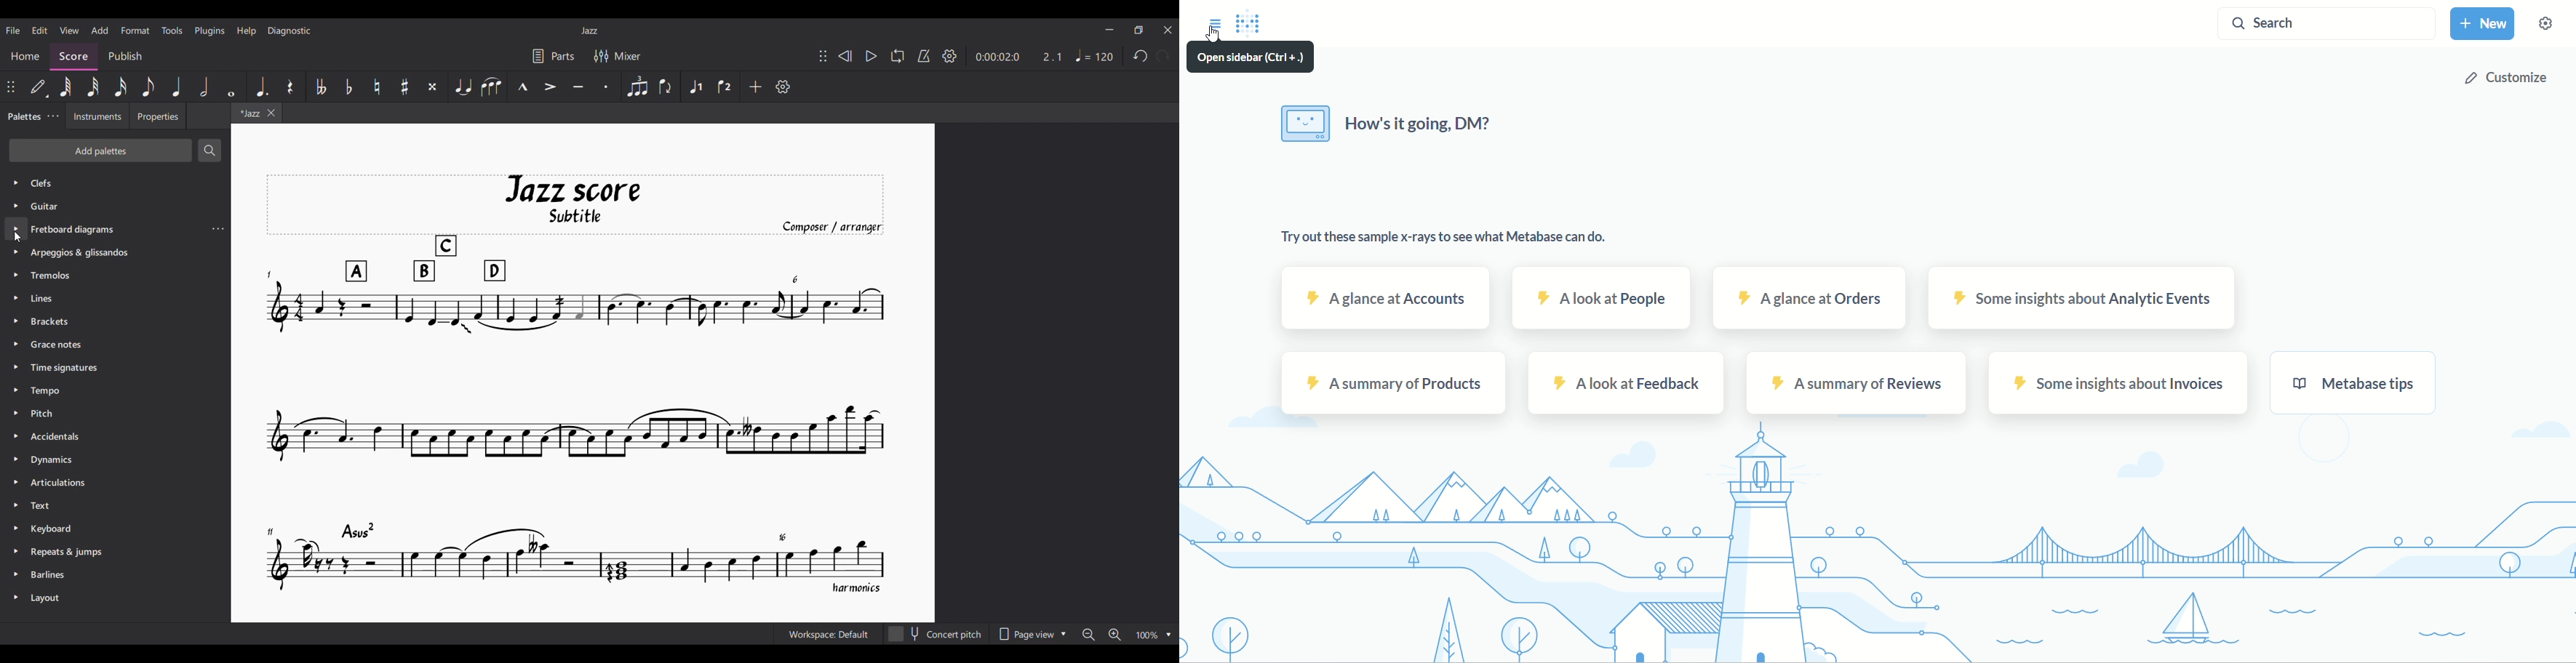 This screenshot has height=672, width=2576. I want to click on Current duration and ratio, so click(1019, 57).